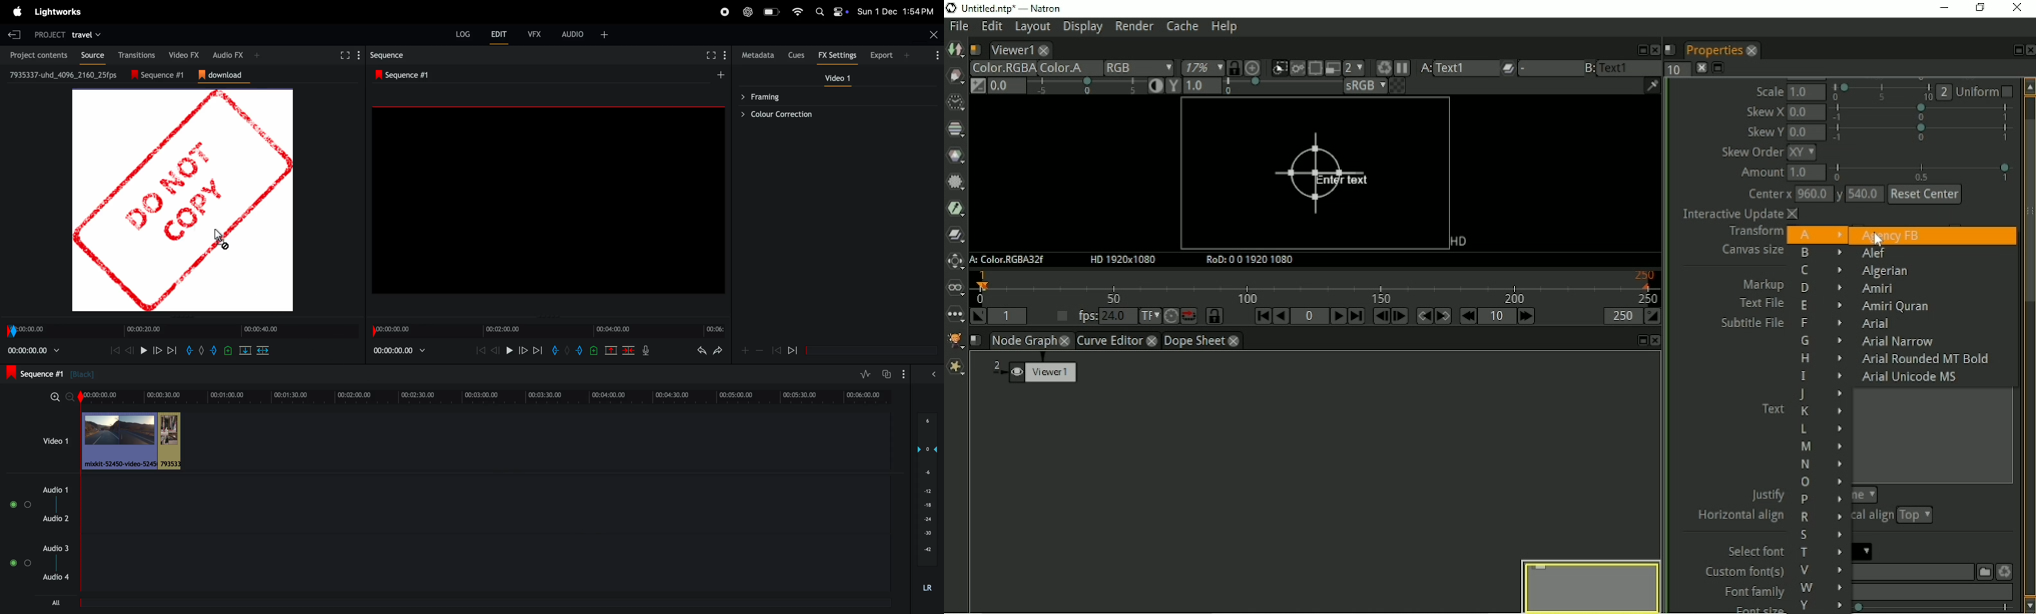 The height and width of the screenshot is (616, 2044). Describe the element at coordinates (934, 374) in the screenshot. I see `expand` at that location.